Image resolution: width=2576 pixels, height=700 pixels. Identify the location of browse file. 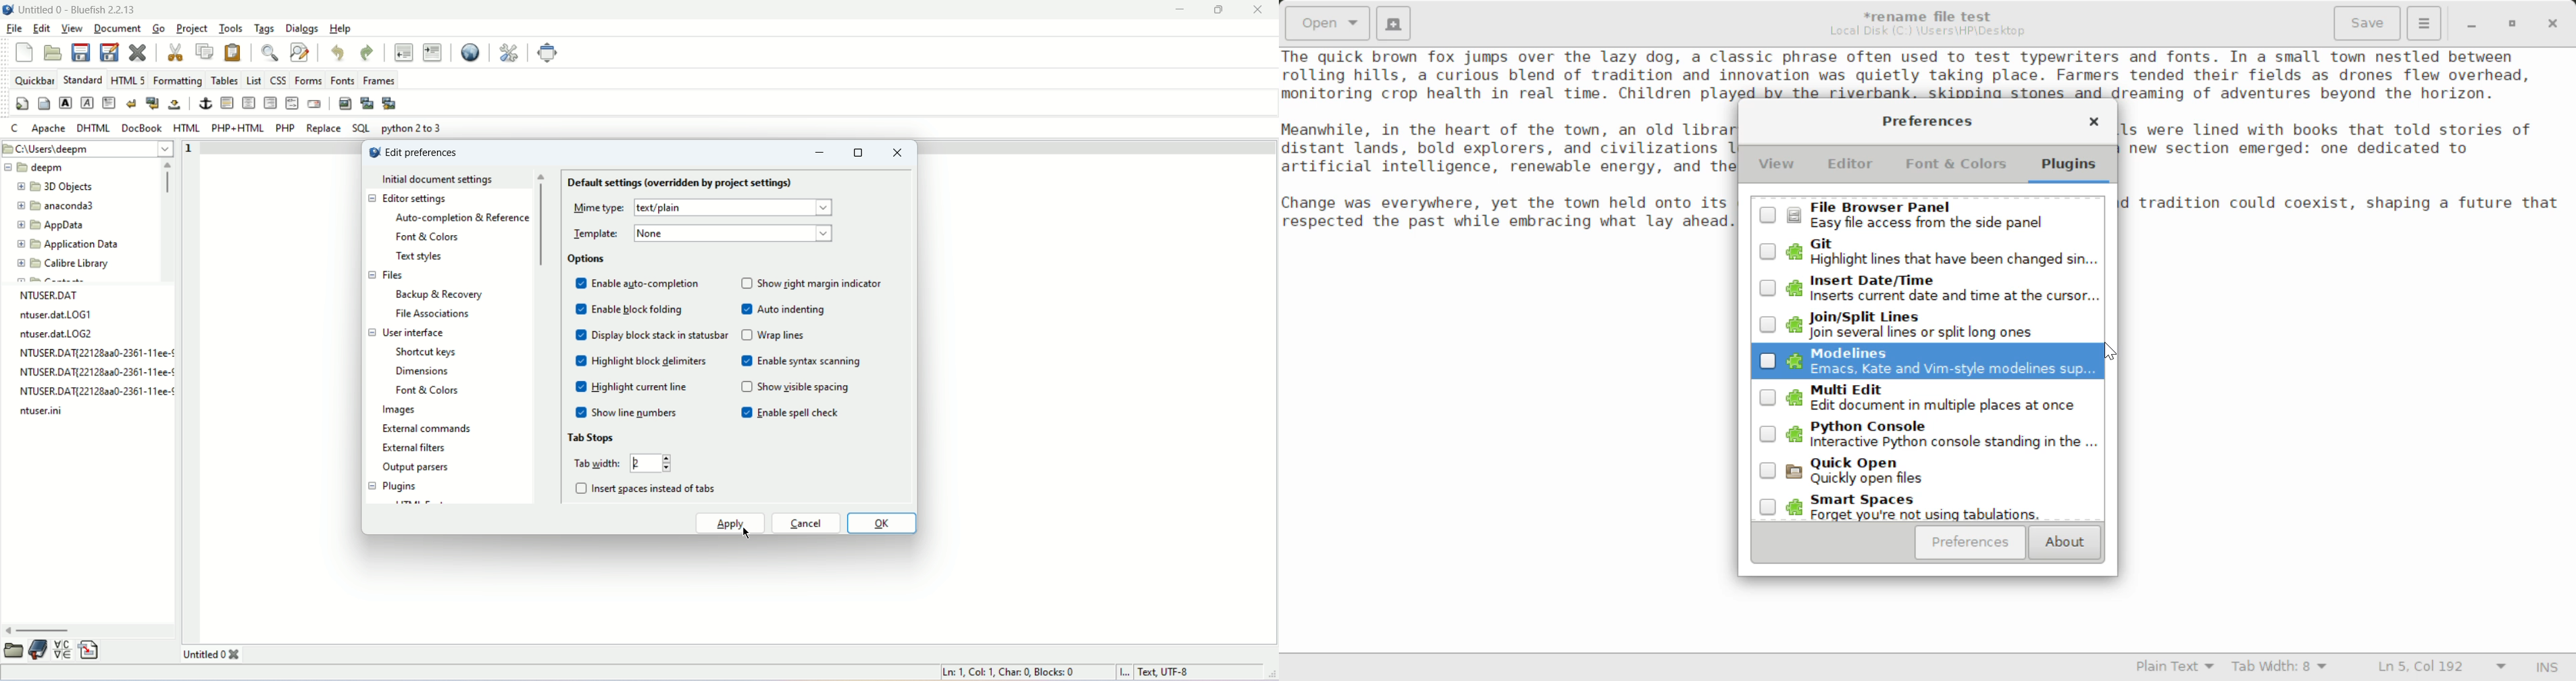
(13, 652).